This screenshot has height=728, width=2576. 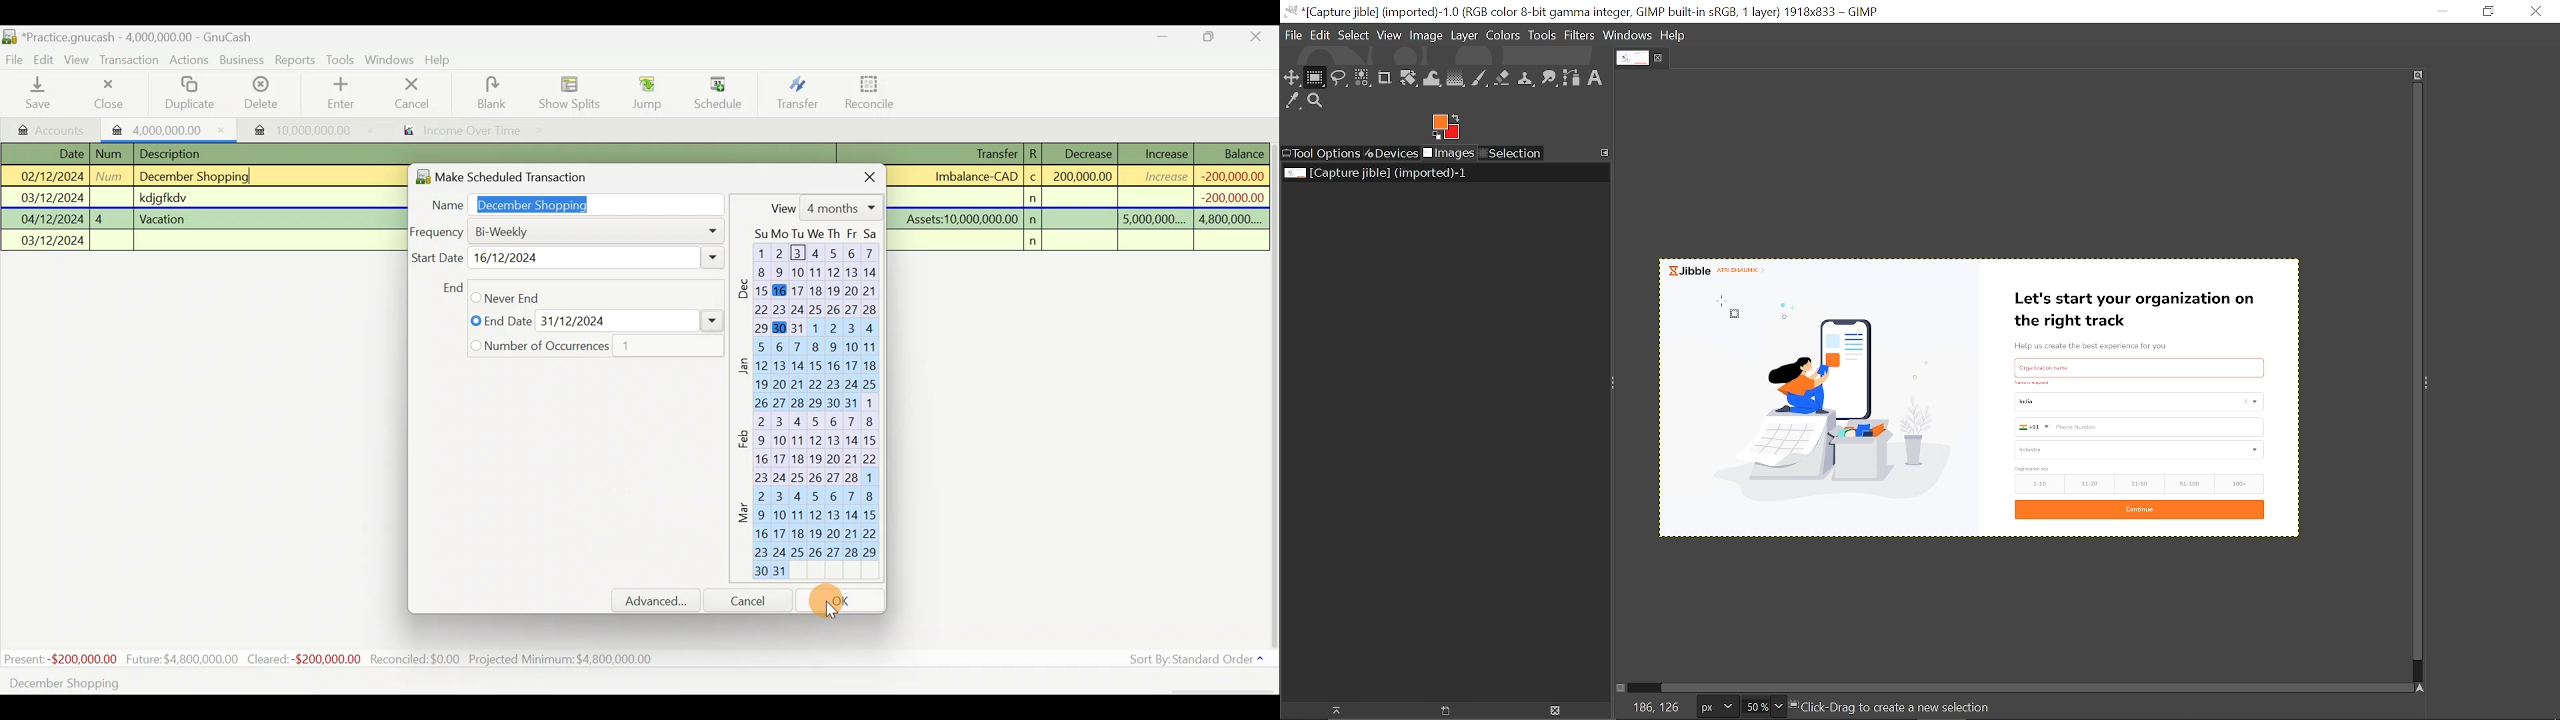 I want to click on Reports, so click(x=295, y=60).